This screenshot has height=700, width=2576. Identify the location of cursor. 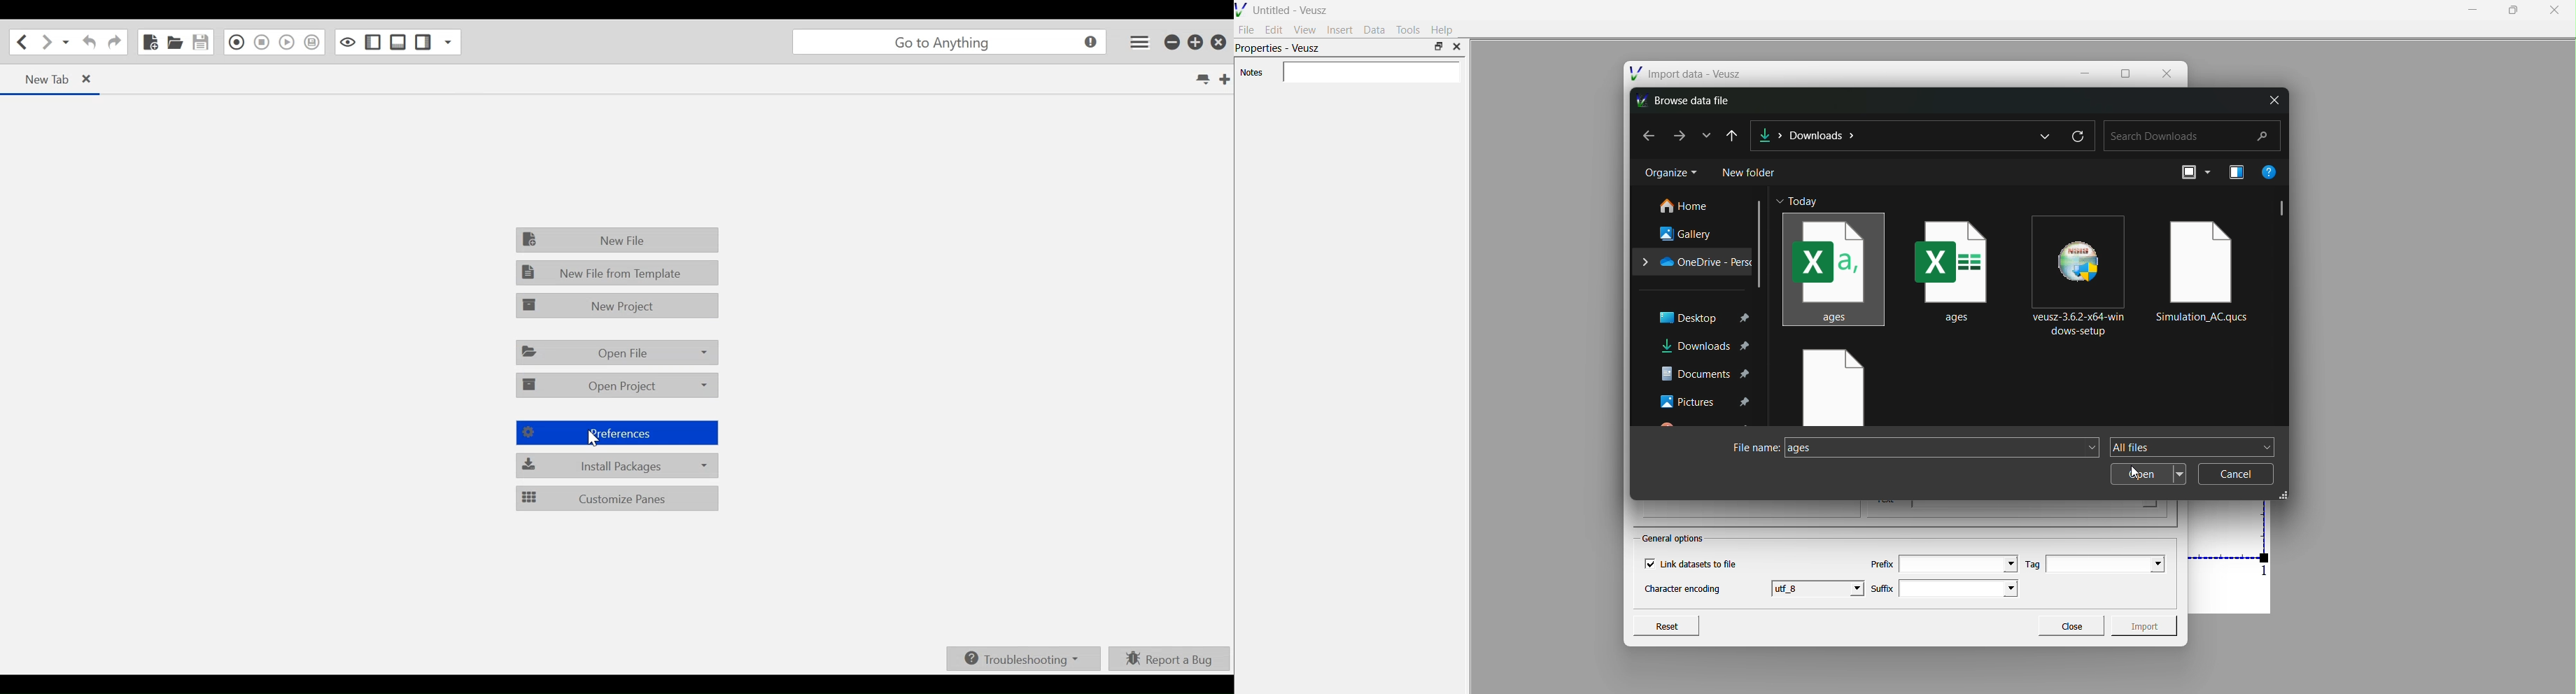
(598, 435).